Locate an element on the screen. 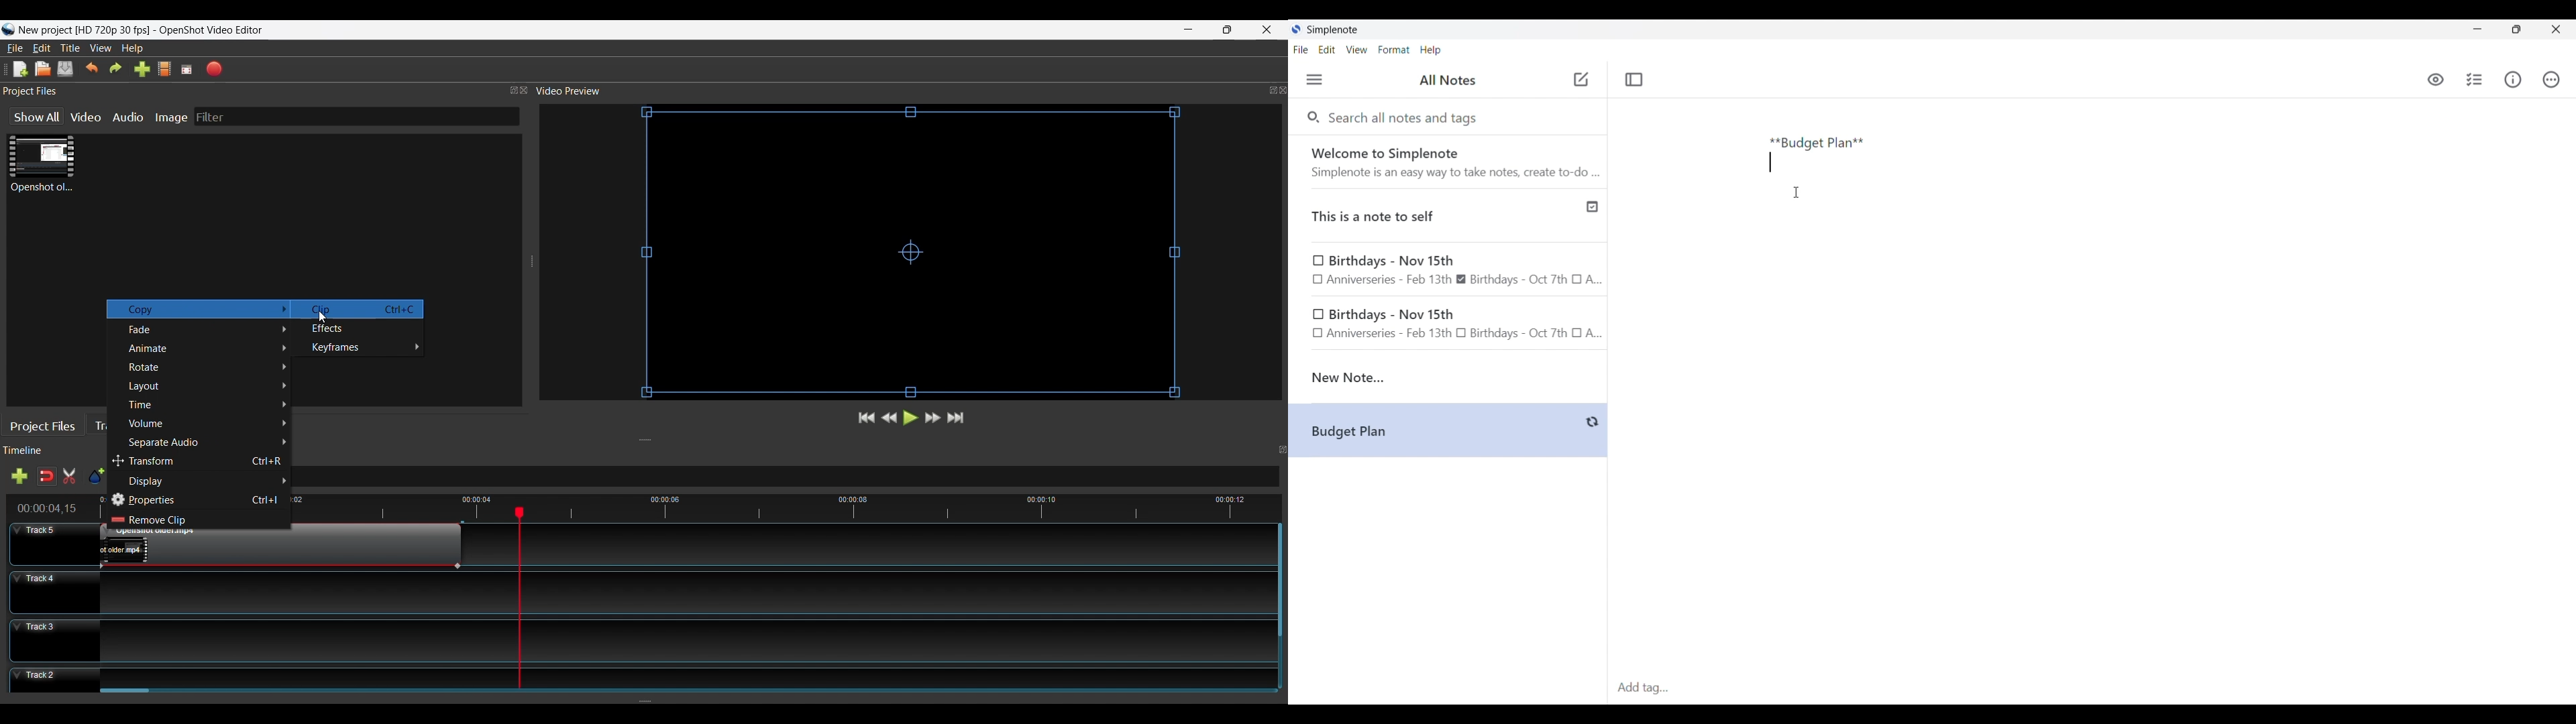 The height and width of the screenshot is (728, 2576). Edit menu is located at coordinates (1328, 49).